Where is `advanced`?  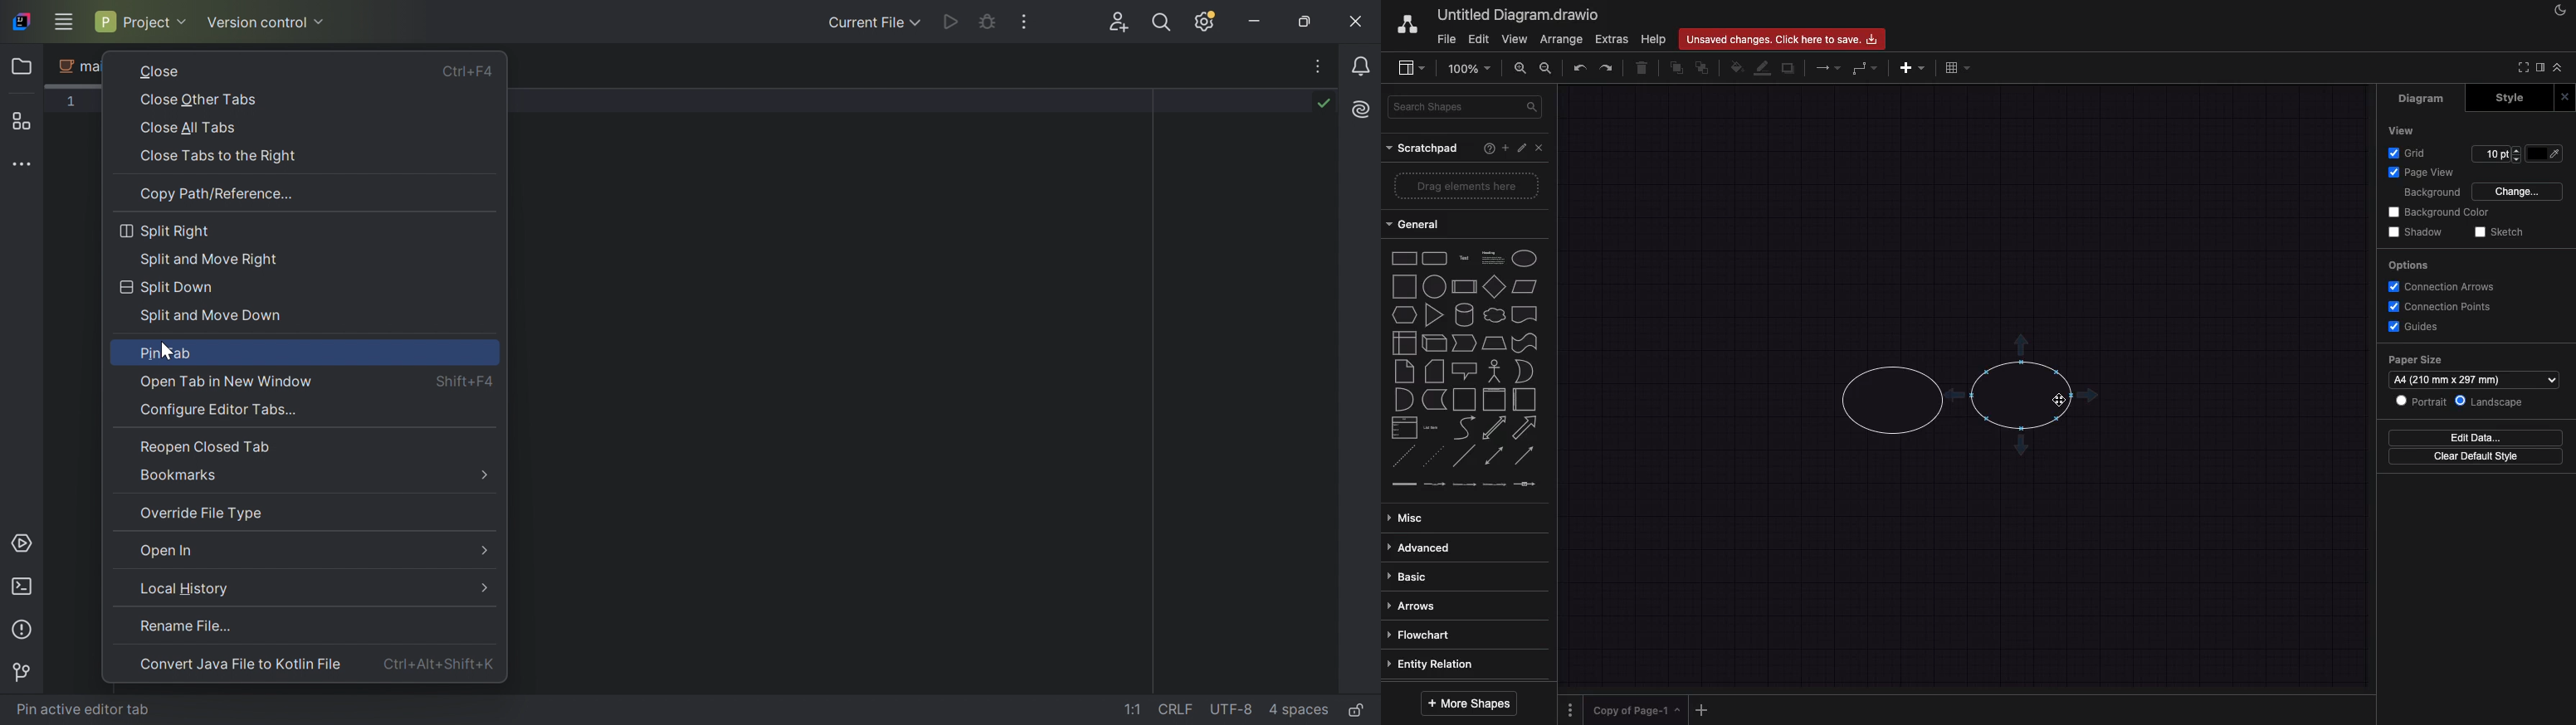
advanced is located at coordinates (1462, 547).